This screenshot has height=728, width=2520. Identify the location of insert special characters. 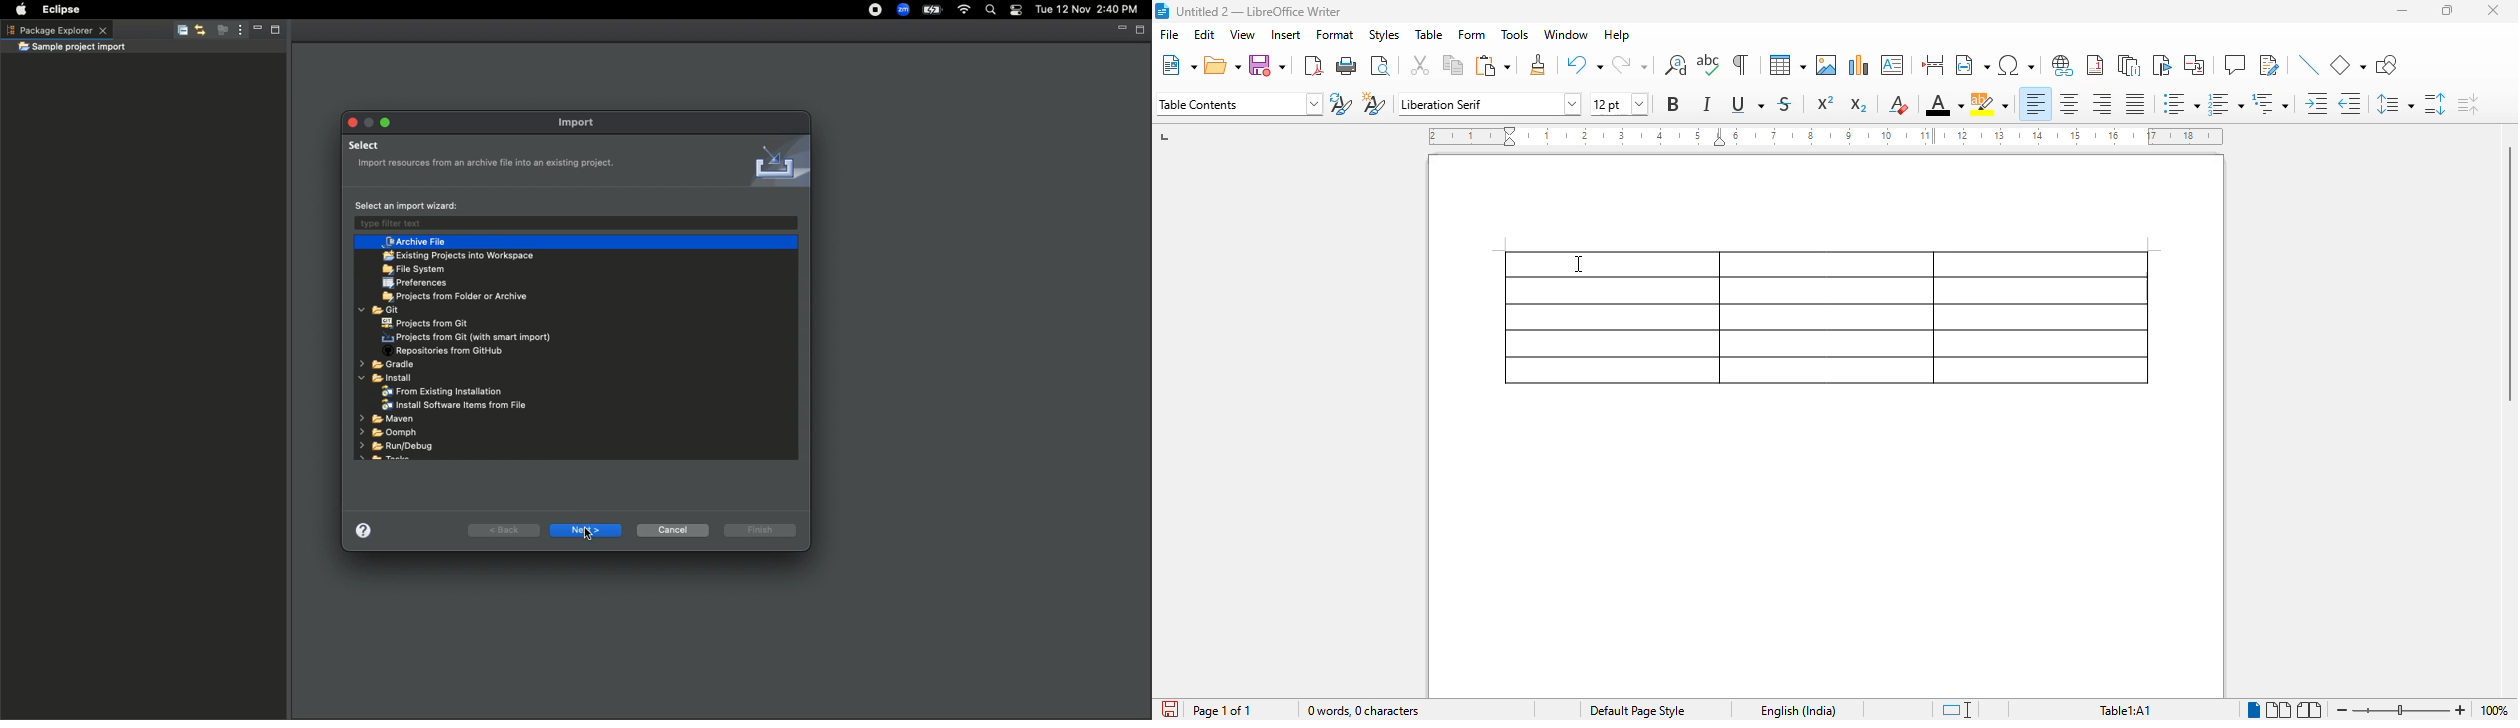
(2017, 65).